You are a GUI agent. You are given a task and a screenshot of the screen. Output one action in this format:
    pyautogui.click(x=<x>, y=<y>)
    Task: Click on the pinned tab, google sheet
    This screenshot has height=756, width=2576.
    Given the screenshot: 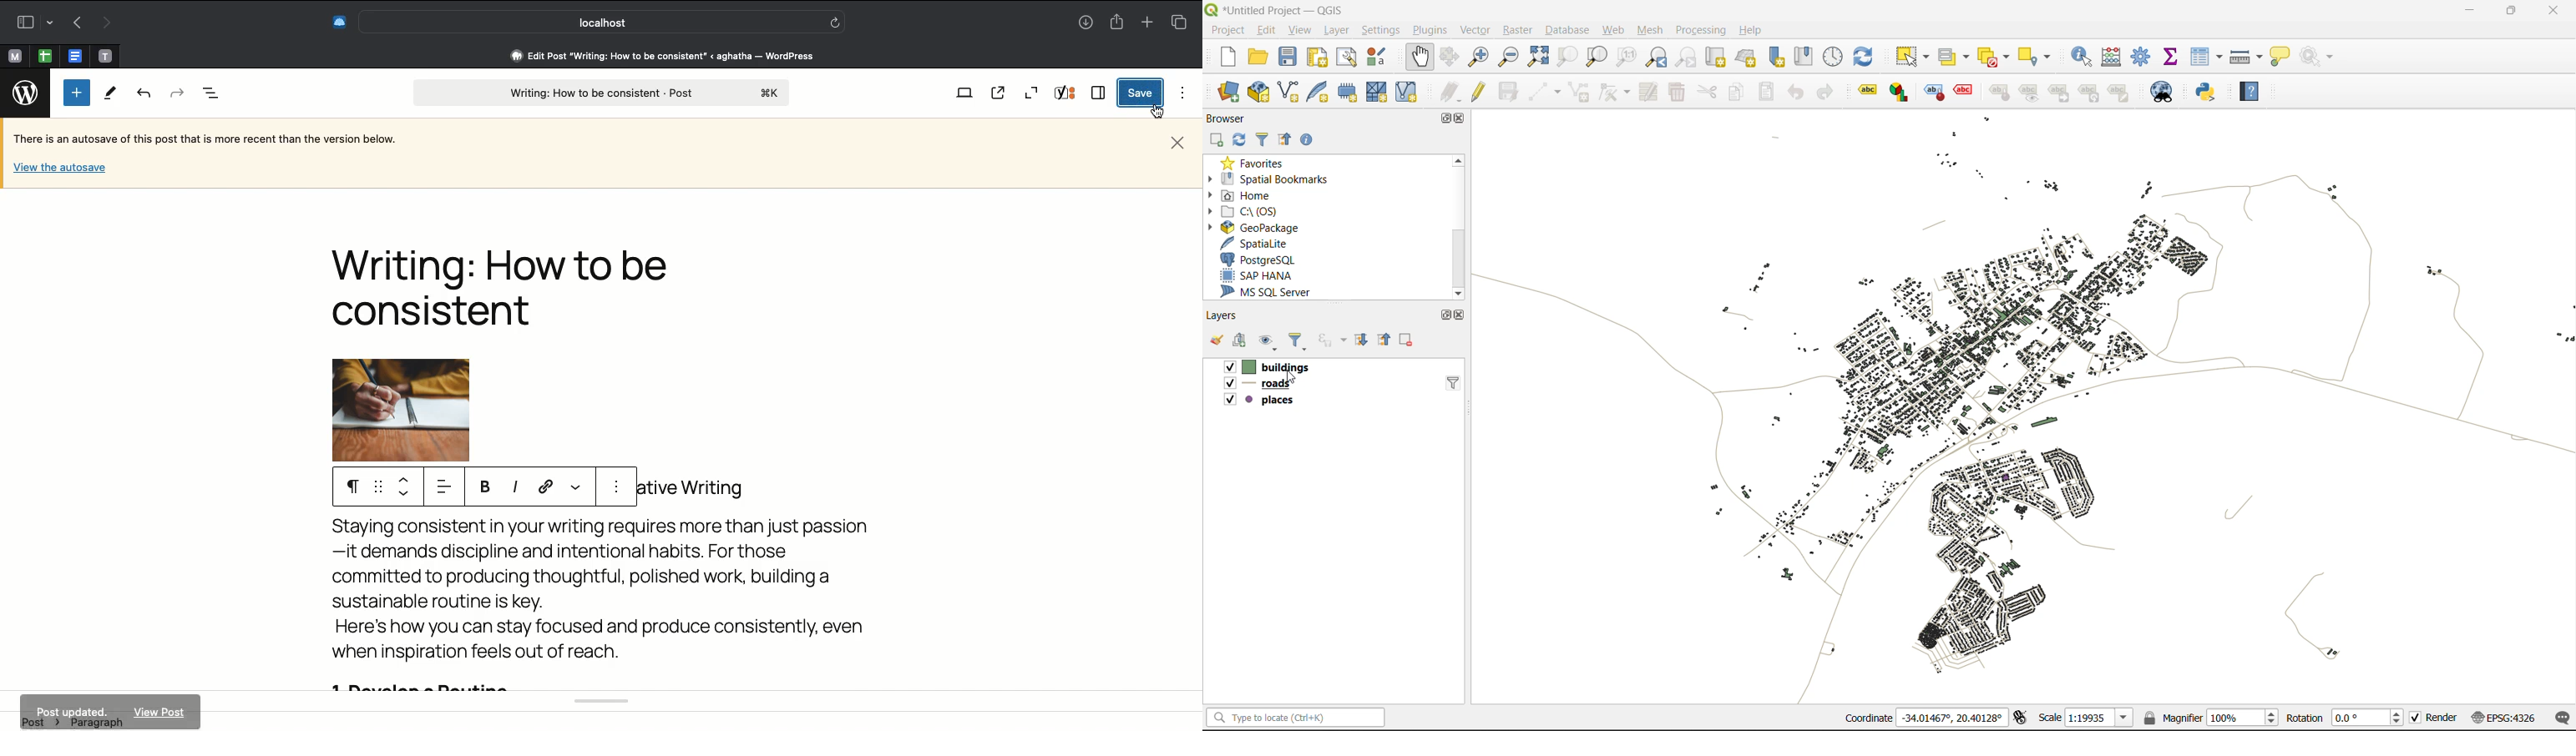 What is the action you would take?
    pyautogui.click(x=44, y=53)
    